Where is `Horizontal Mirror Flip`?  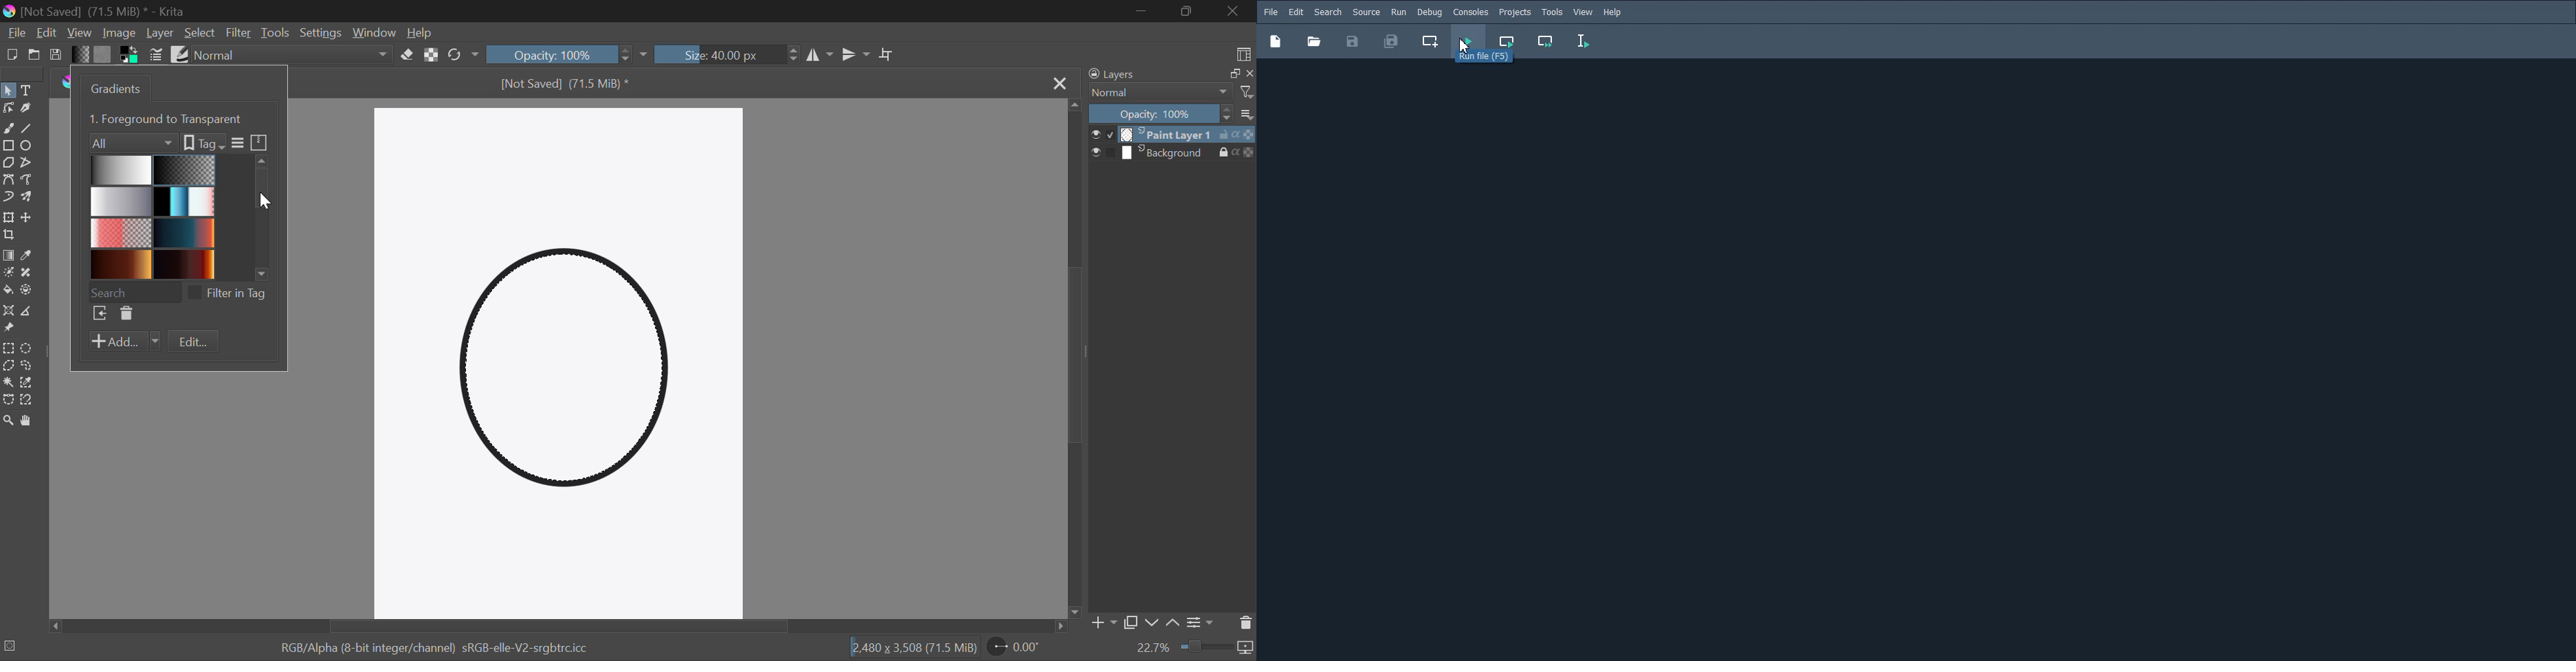 Horizontal Mirror Flip is located at coordinates (858, 56).